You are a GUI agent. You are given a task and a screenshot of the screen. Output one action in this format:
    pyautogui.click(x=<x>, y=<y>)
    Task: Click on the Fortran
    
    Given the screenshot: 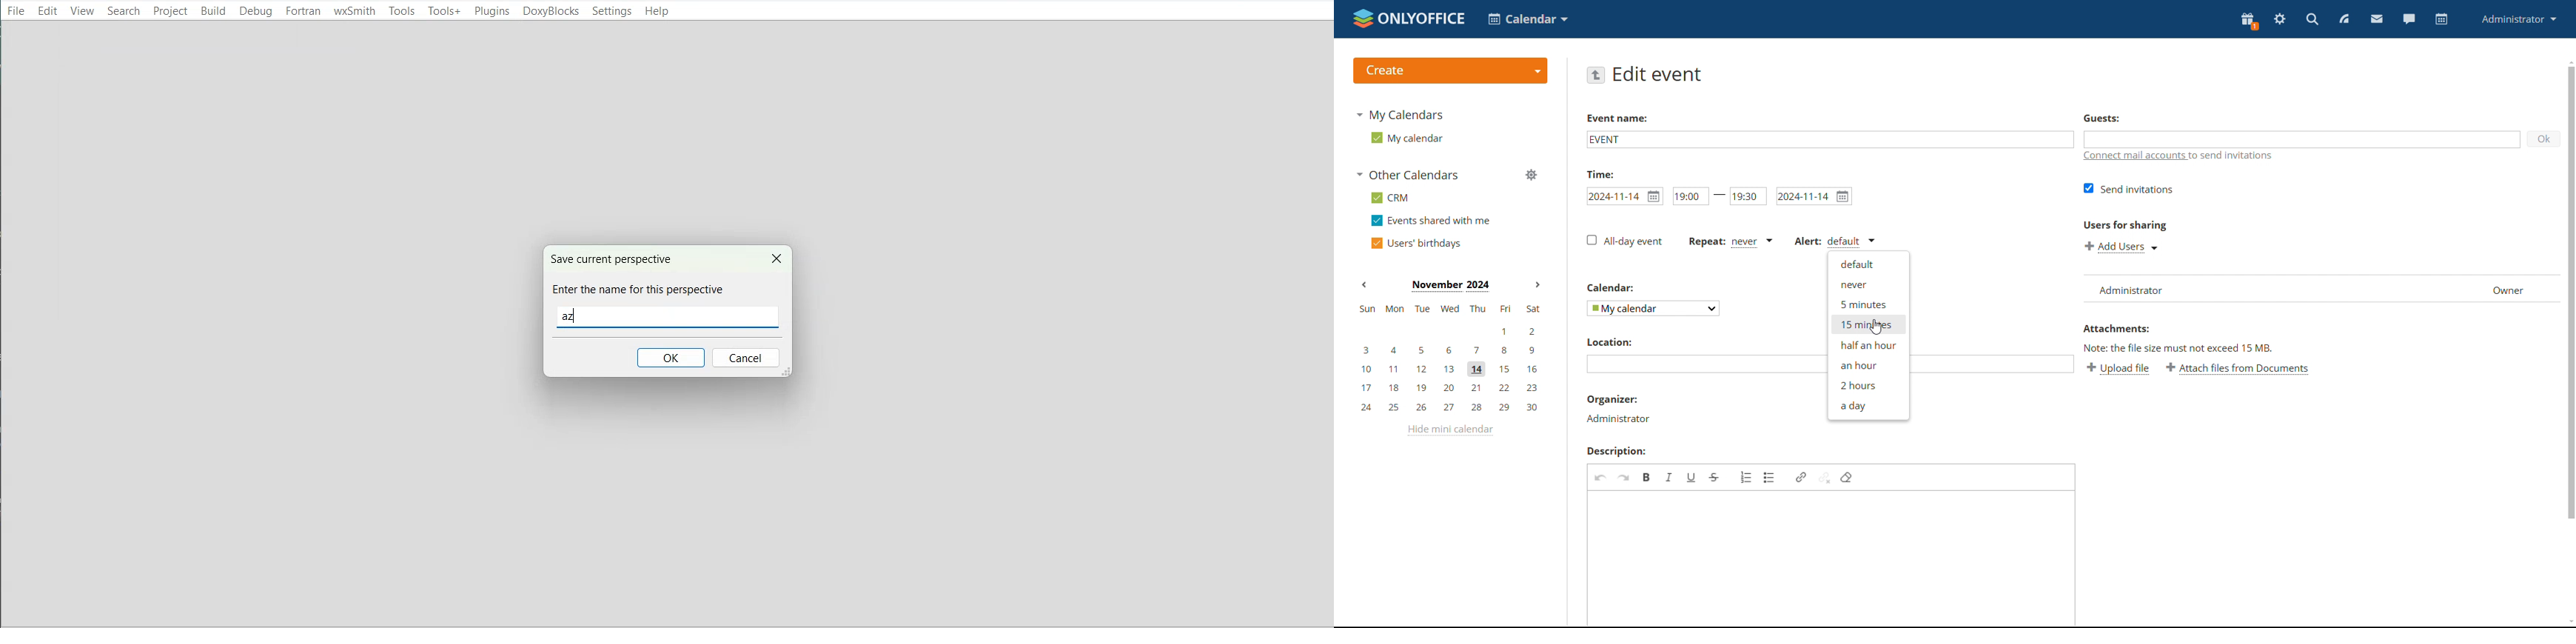 What is the action you would take?
    pyautogui.click(x=303, y=11)
    